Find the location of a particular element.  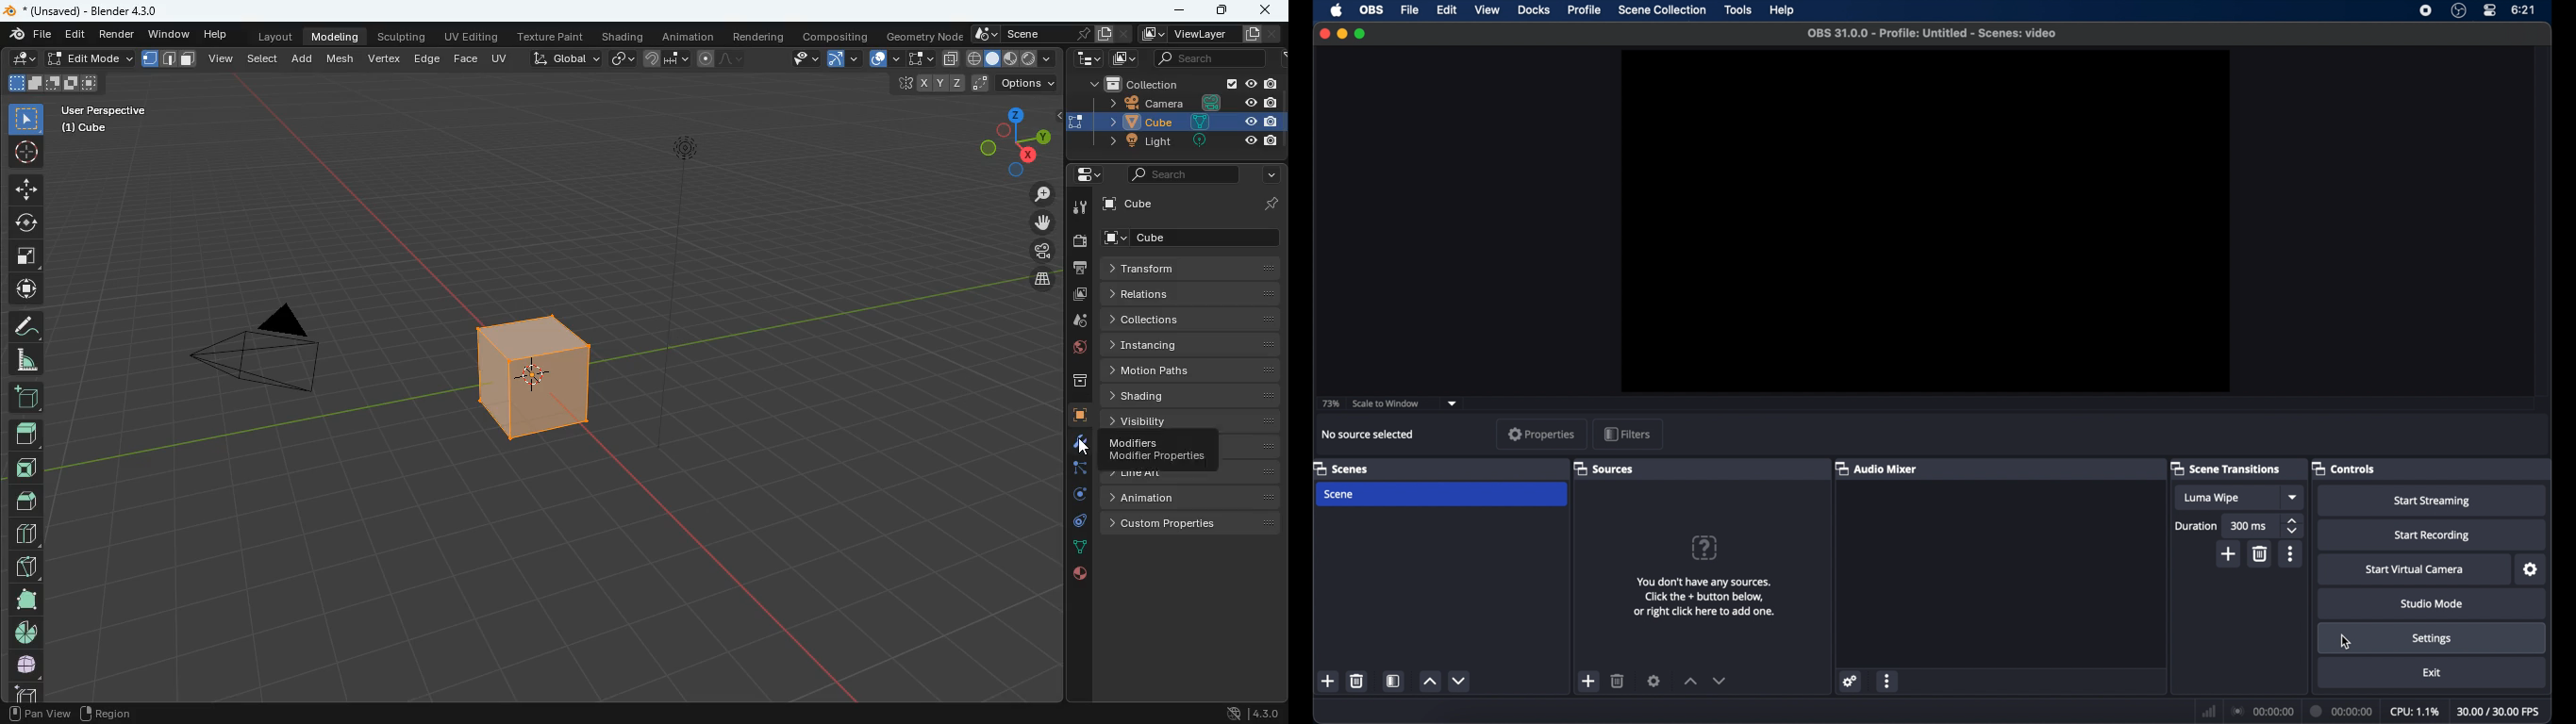

close is located at coordinates (1271, 10).